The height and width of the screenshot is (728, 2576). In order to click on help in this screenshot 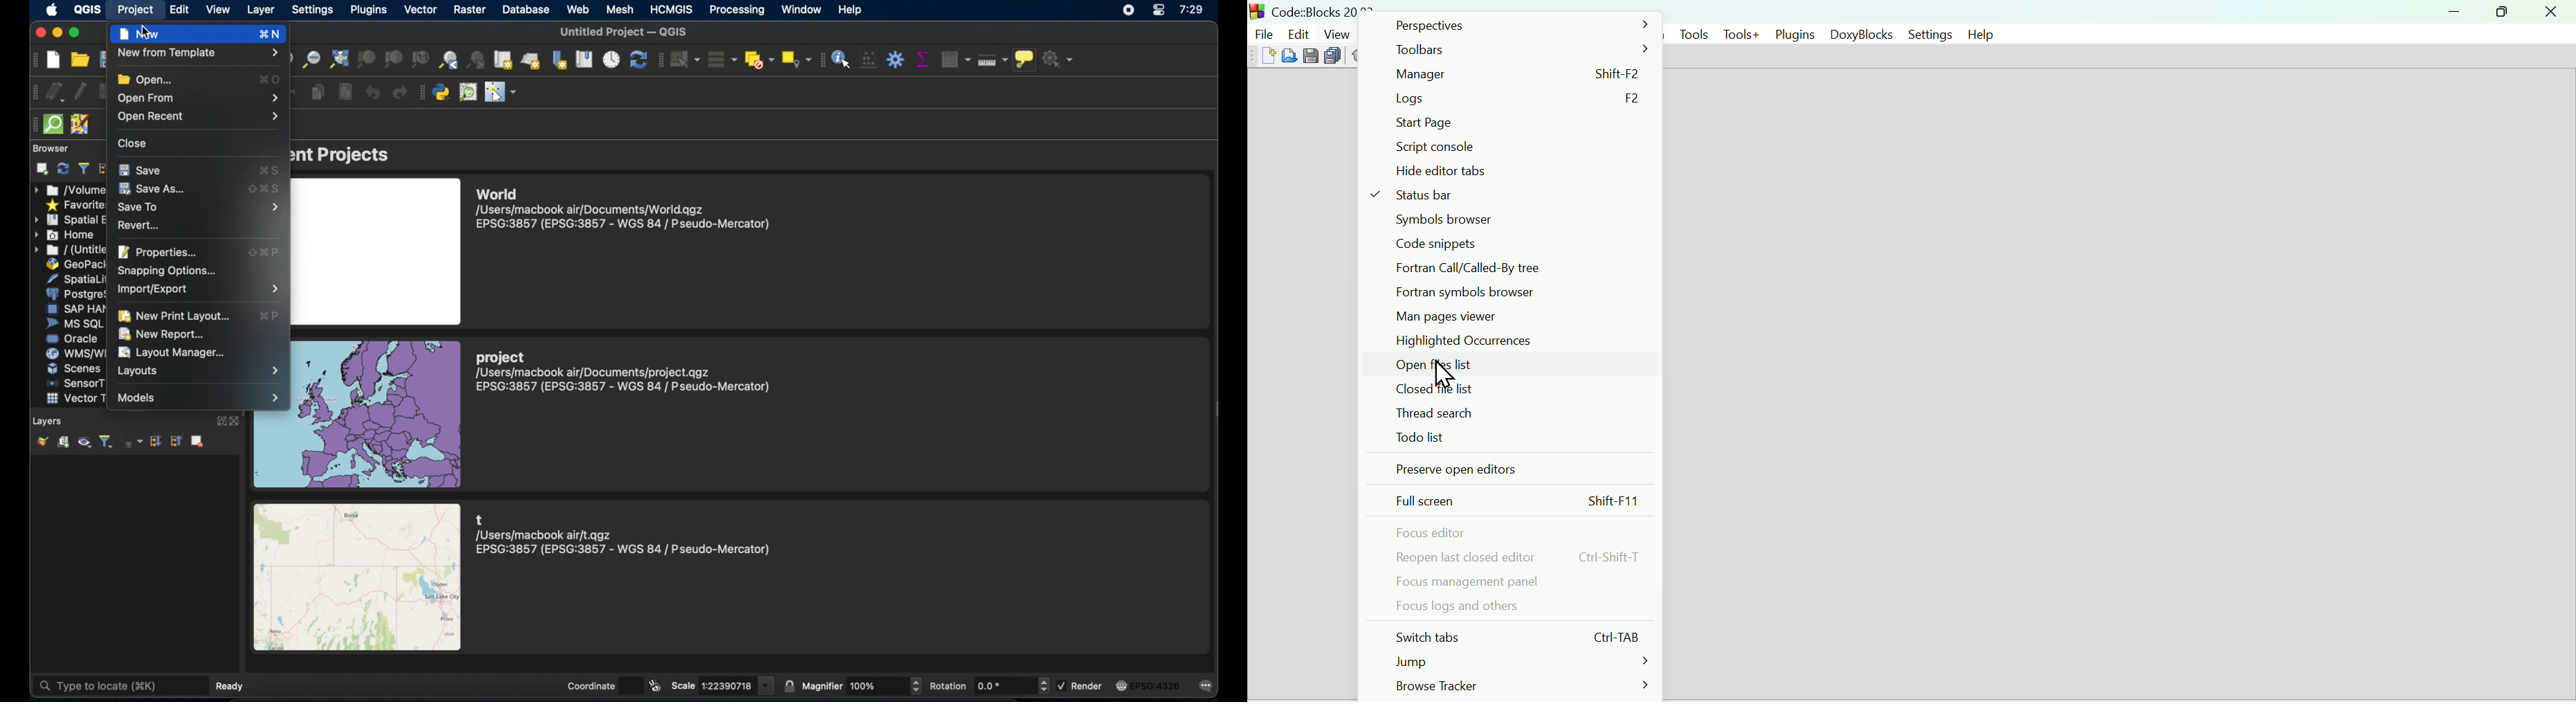, I will do `click(1979, 34)`.